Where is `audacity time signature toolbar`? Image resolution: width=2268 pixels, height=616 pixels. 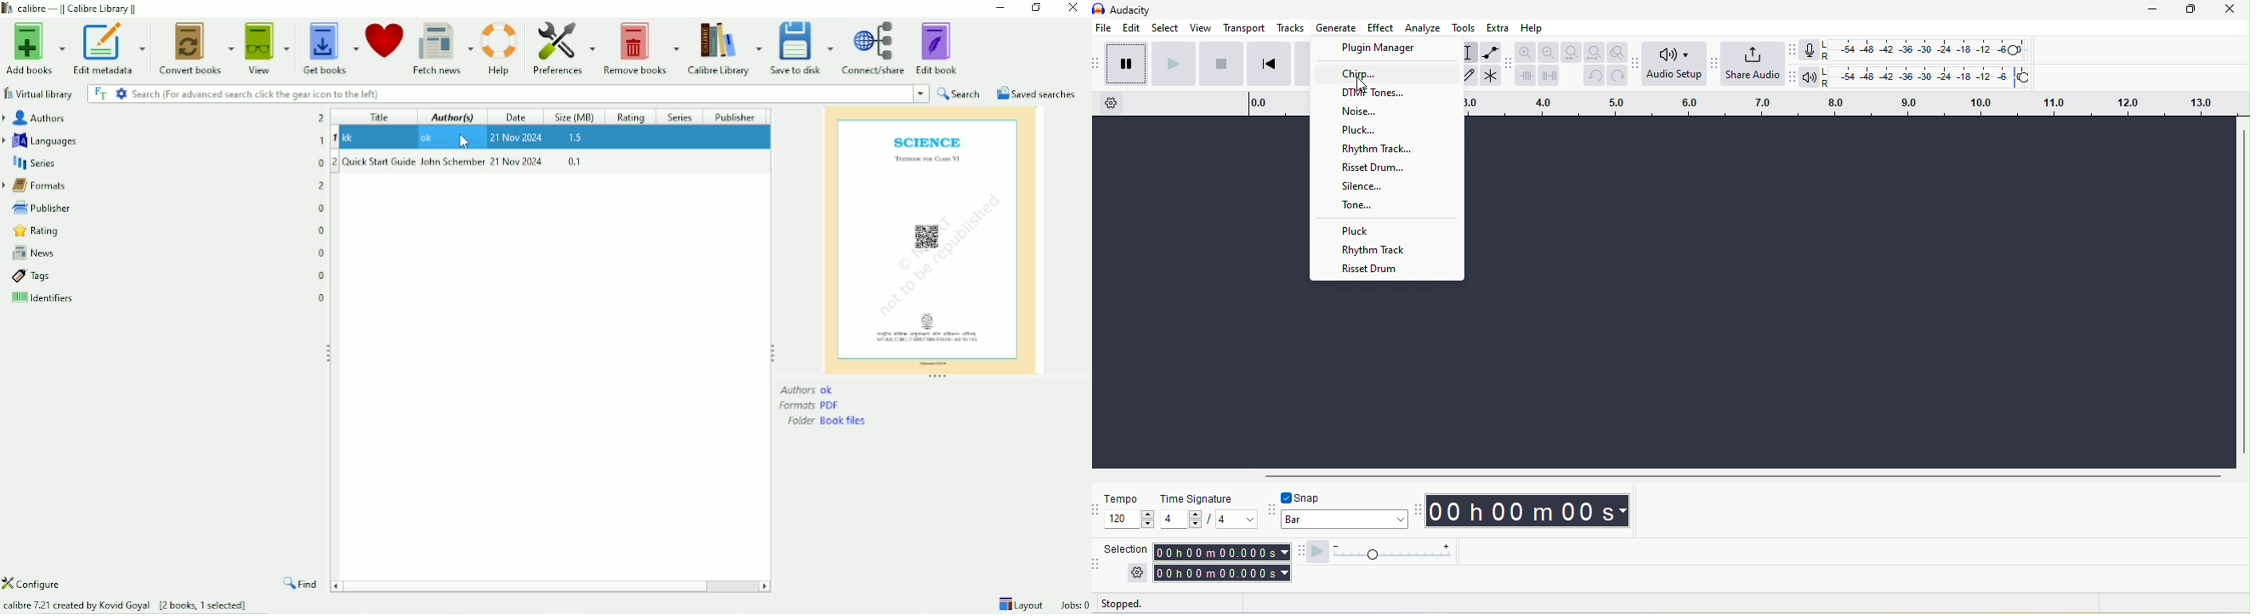 audacity time signature toolbar is located at coordinates (1100, 509).